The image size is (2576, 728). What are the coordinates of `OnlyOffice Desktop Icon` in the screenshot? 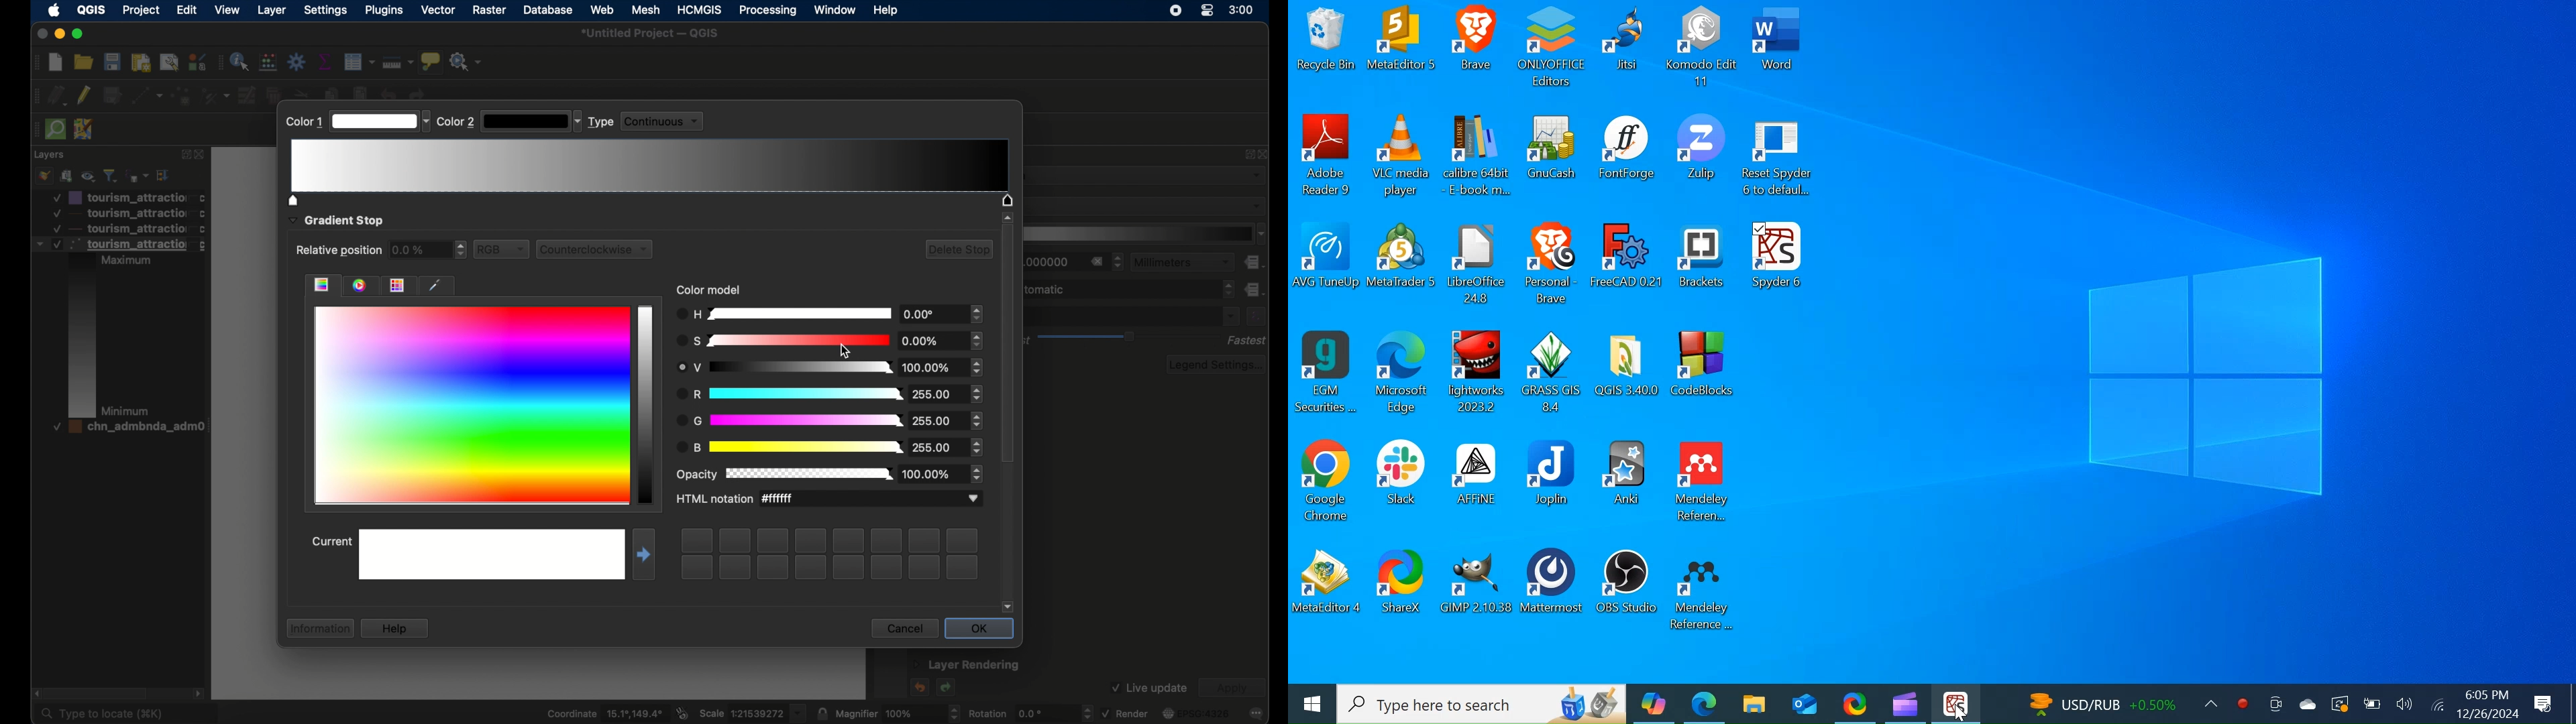 It's located at (1551, 48).